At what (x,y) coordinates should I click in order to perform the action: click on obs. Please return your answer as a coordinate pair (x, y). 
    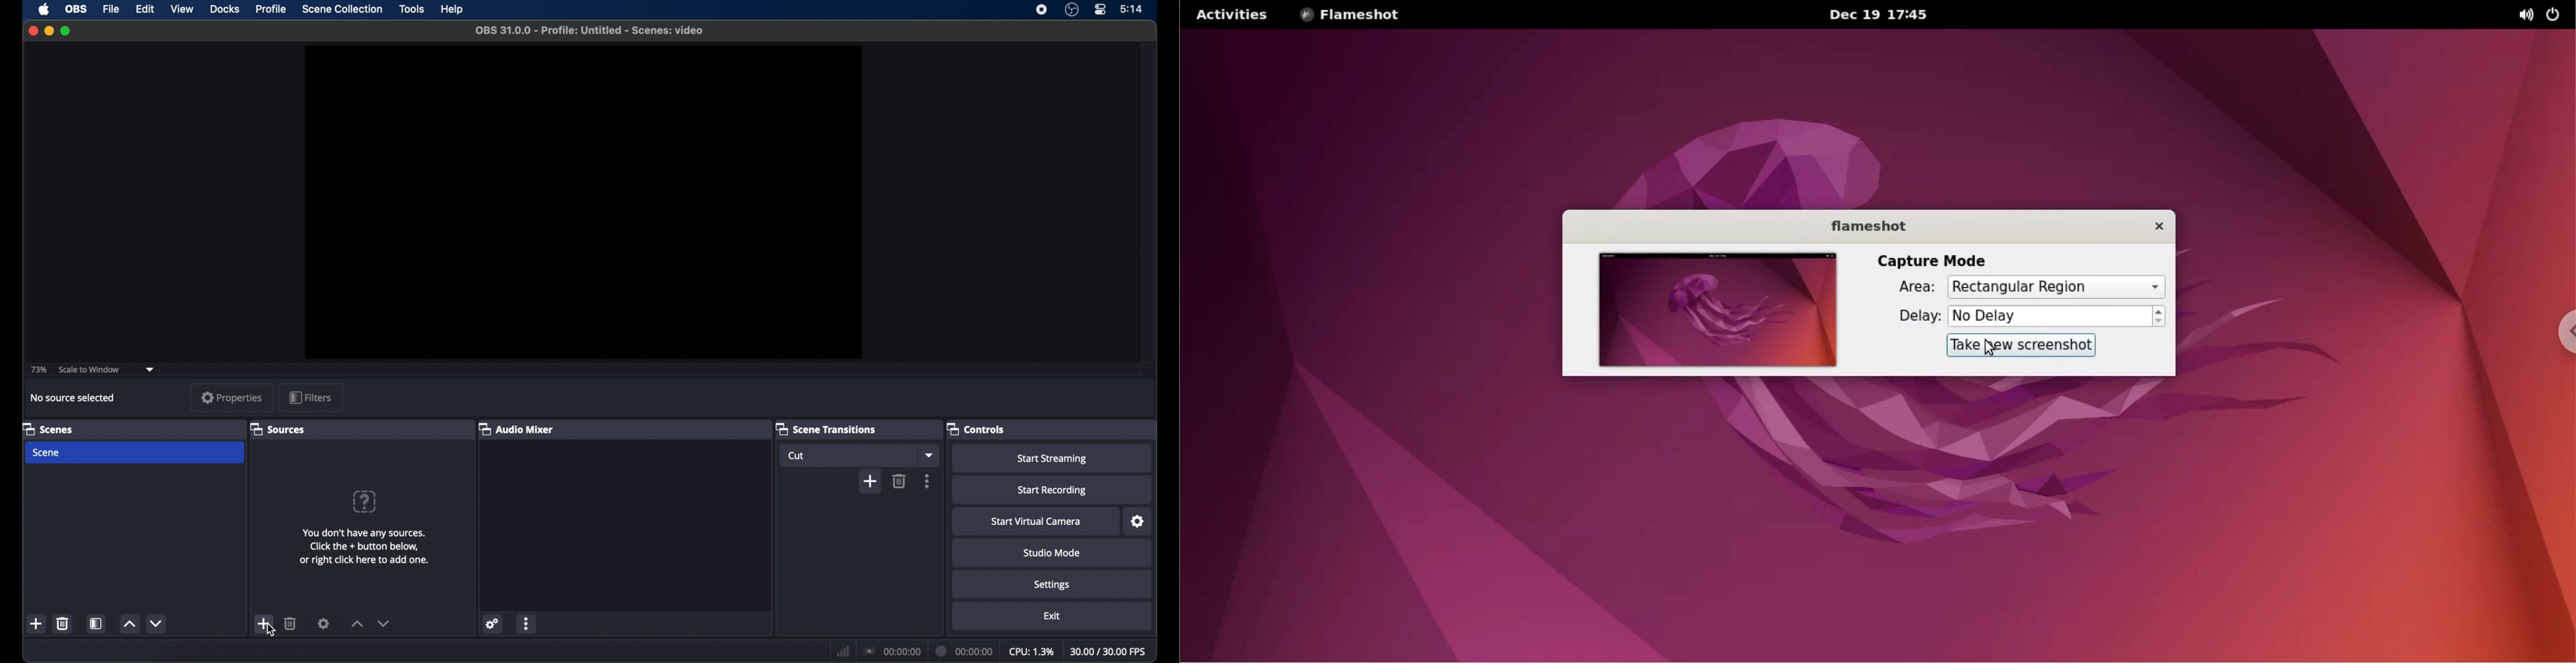
    Looking at the image, I should click on (76, 9).